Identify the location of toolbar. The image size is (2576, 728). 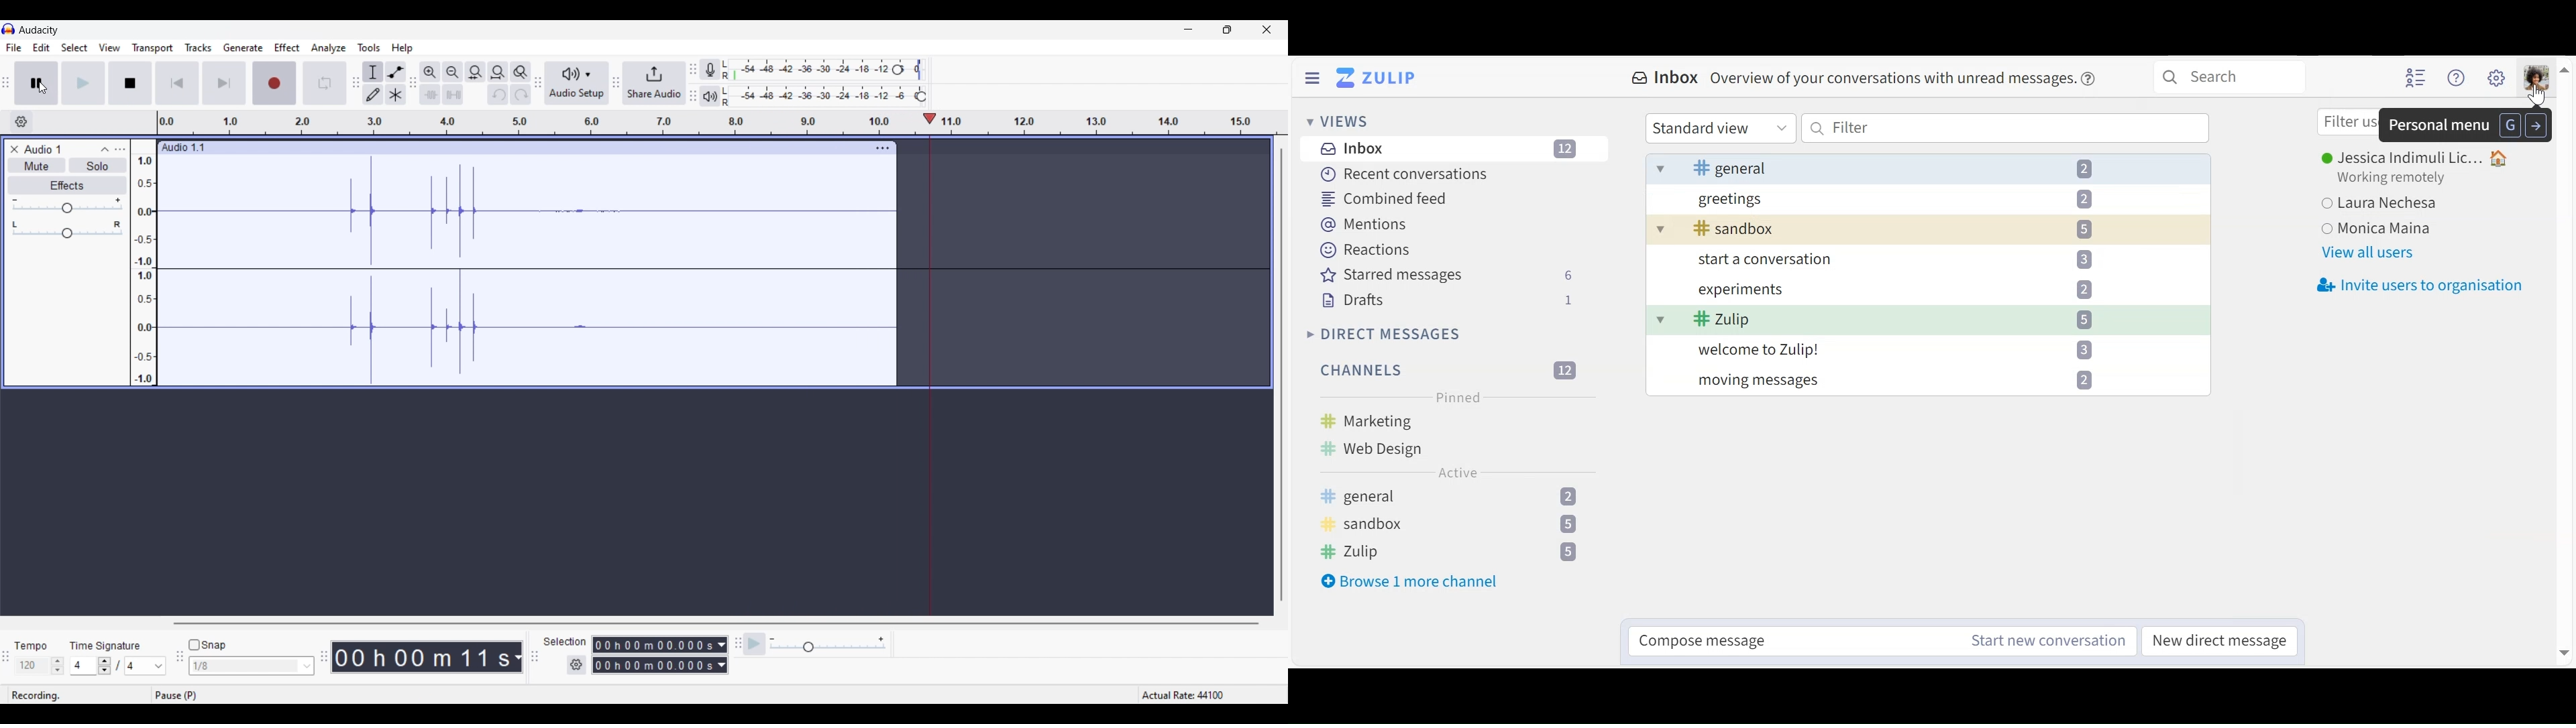
(321, 654).